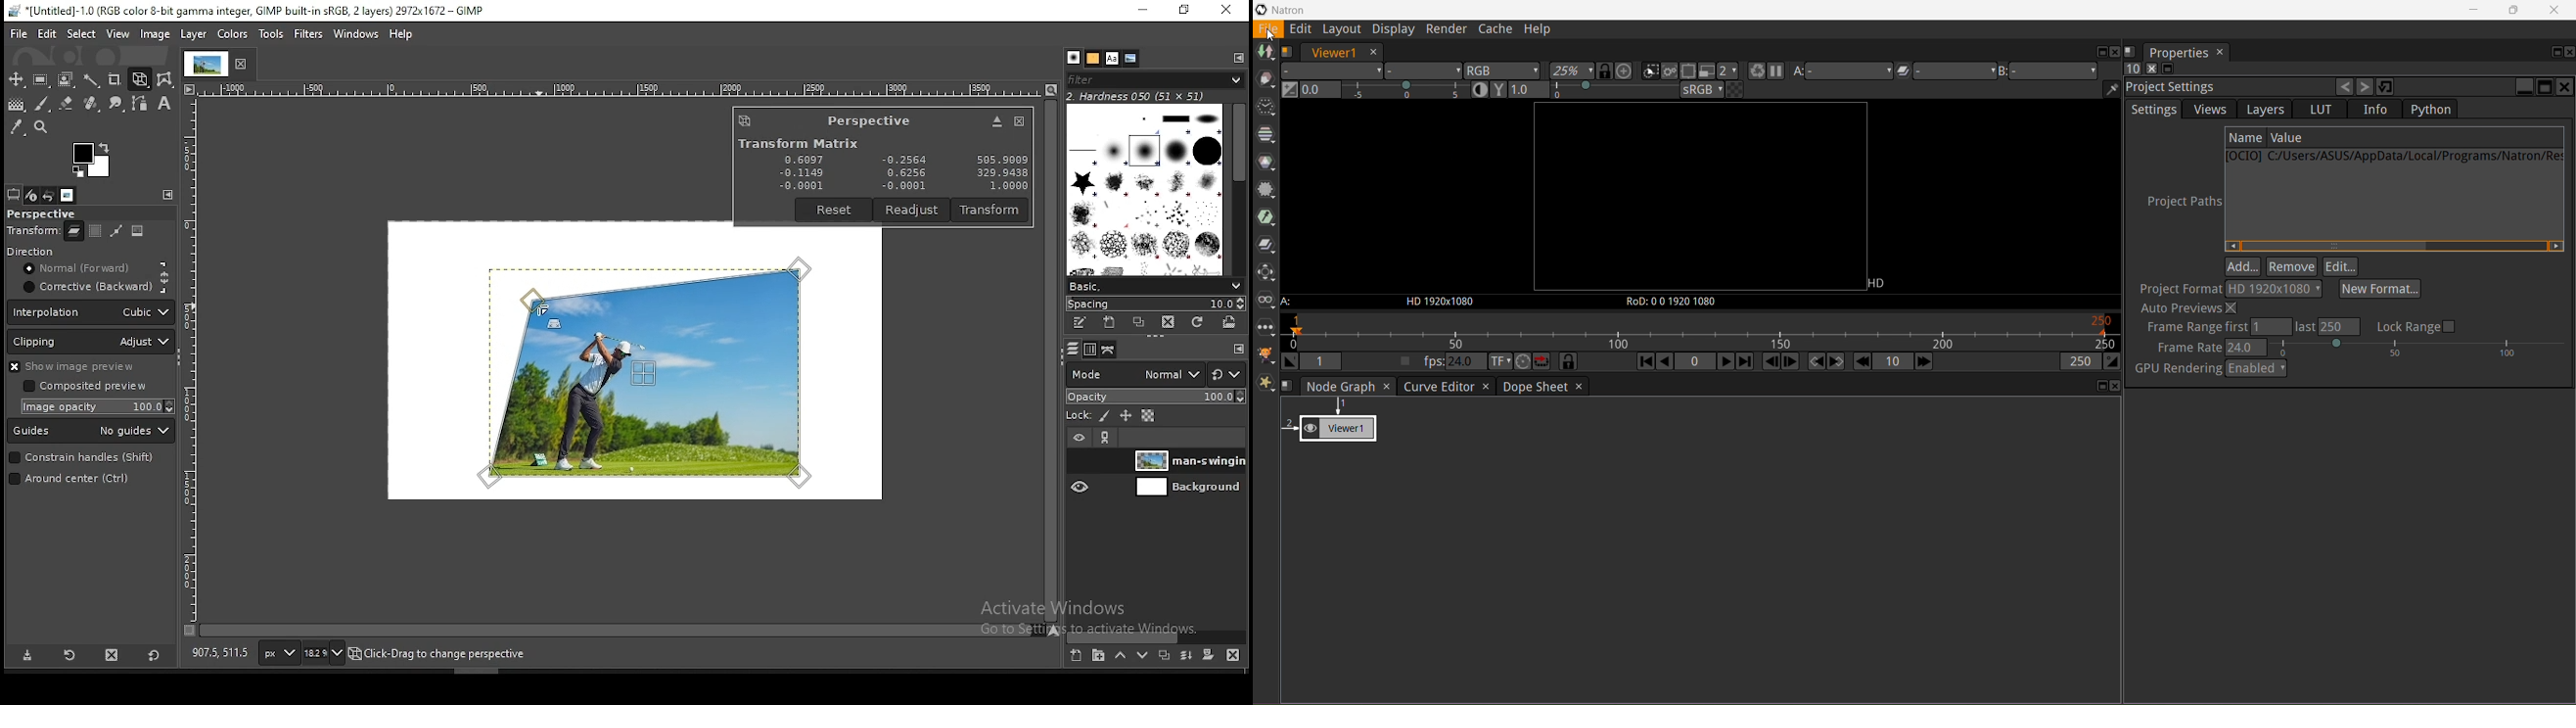  What do you see at coordinates (1324, 361) in the screenshot?
I see `The playback in point` at bounding box center [1324, 361].